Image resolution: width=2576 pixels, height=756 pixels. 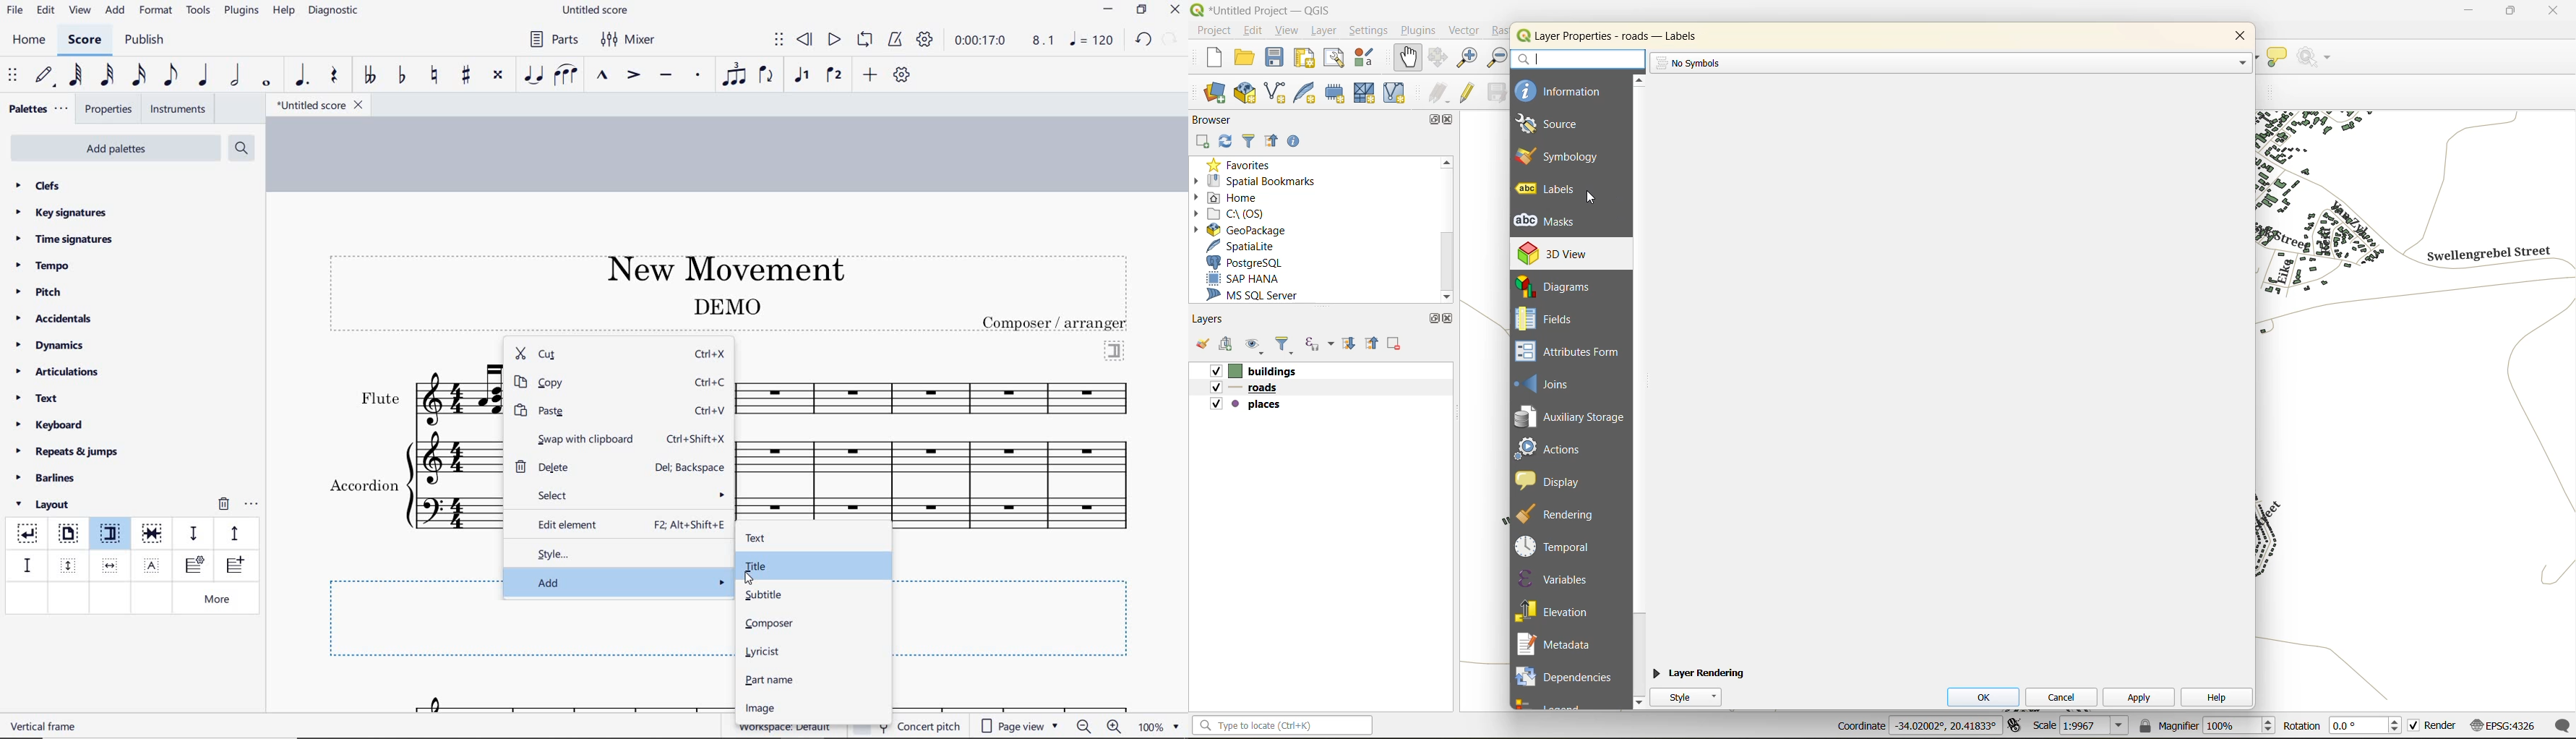 What do you see at coordinates (70, 564) in the screenshot?
I see `insert vertical frame` at bounding box center [70, 564].